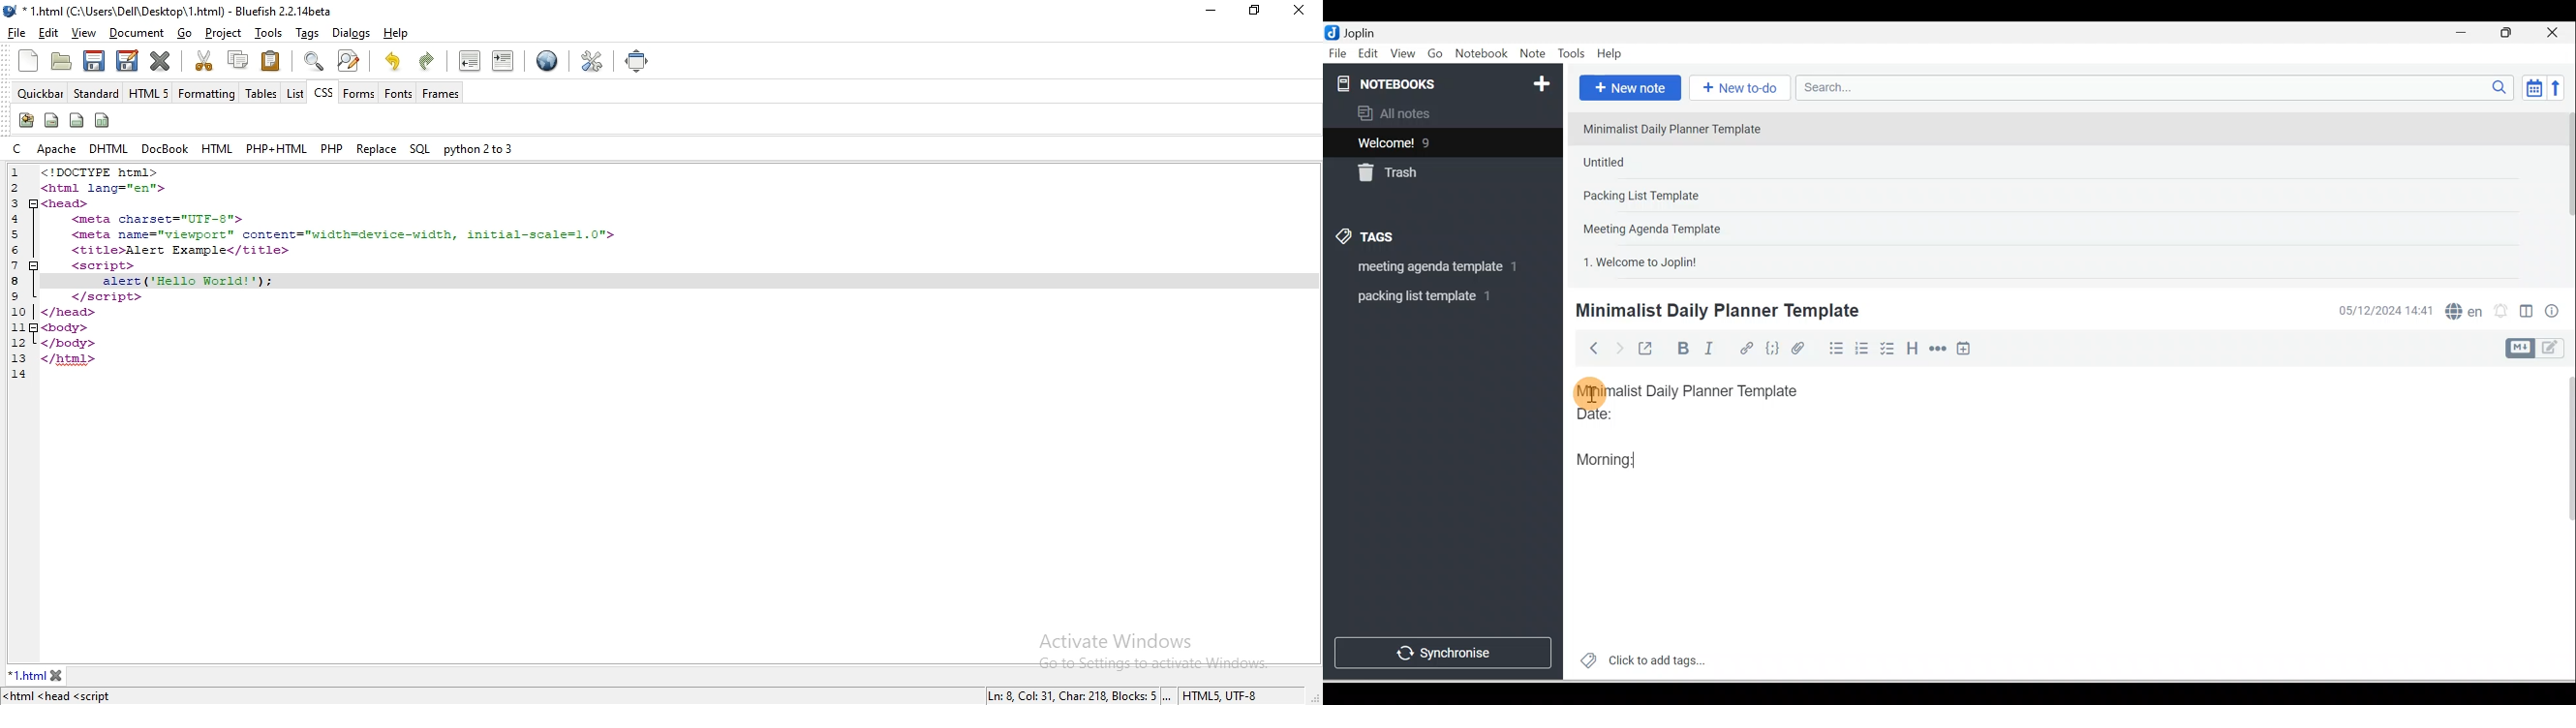 This screenshot has width=2576, height=728. Describe the element at coordinates (1369, 239) in the screenshot. I see `Tags` at that location.